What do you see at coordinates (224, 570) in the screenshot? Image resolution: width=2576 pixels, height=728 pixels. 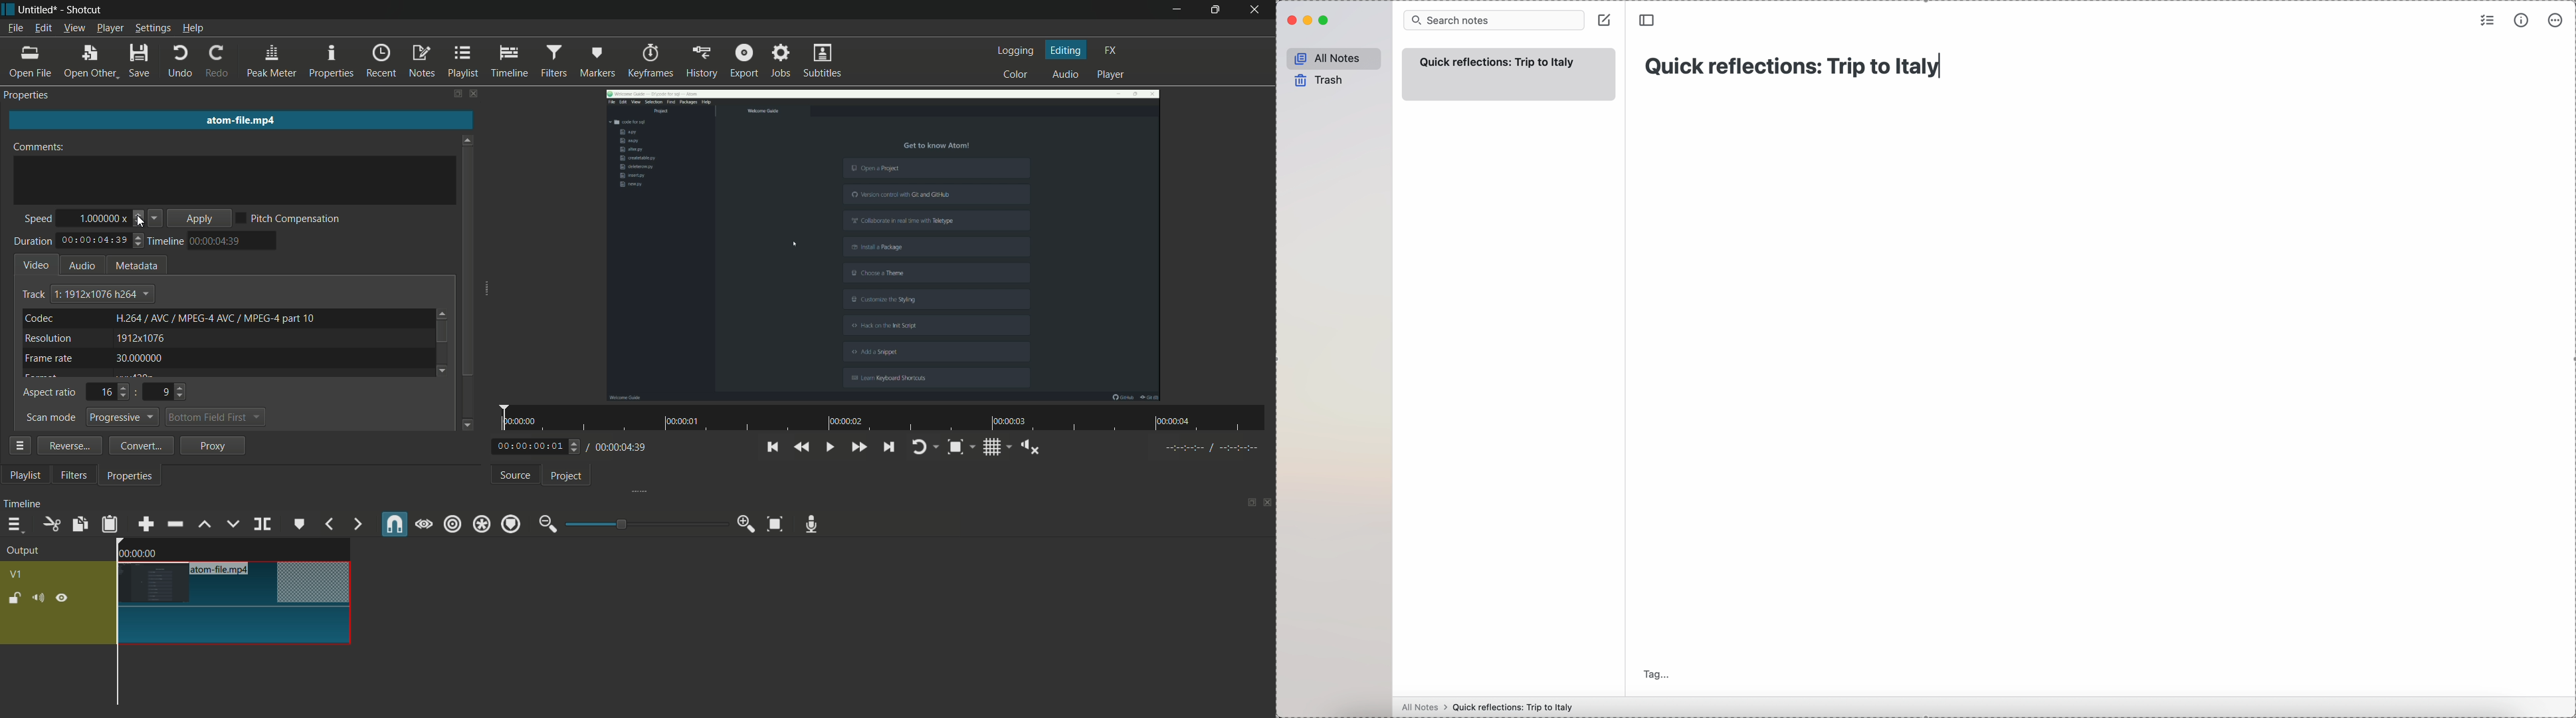 I see `atom-file.mp4` at bounding box center [224, 570].